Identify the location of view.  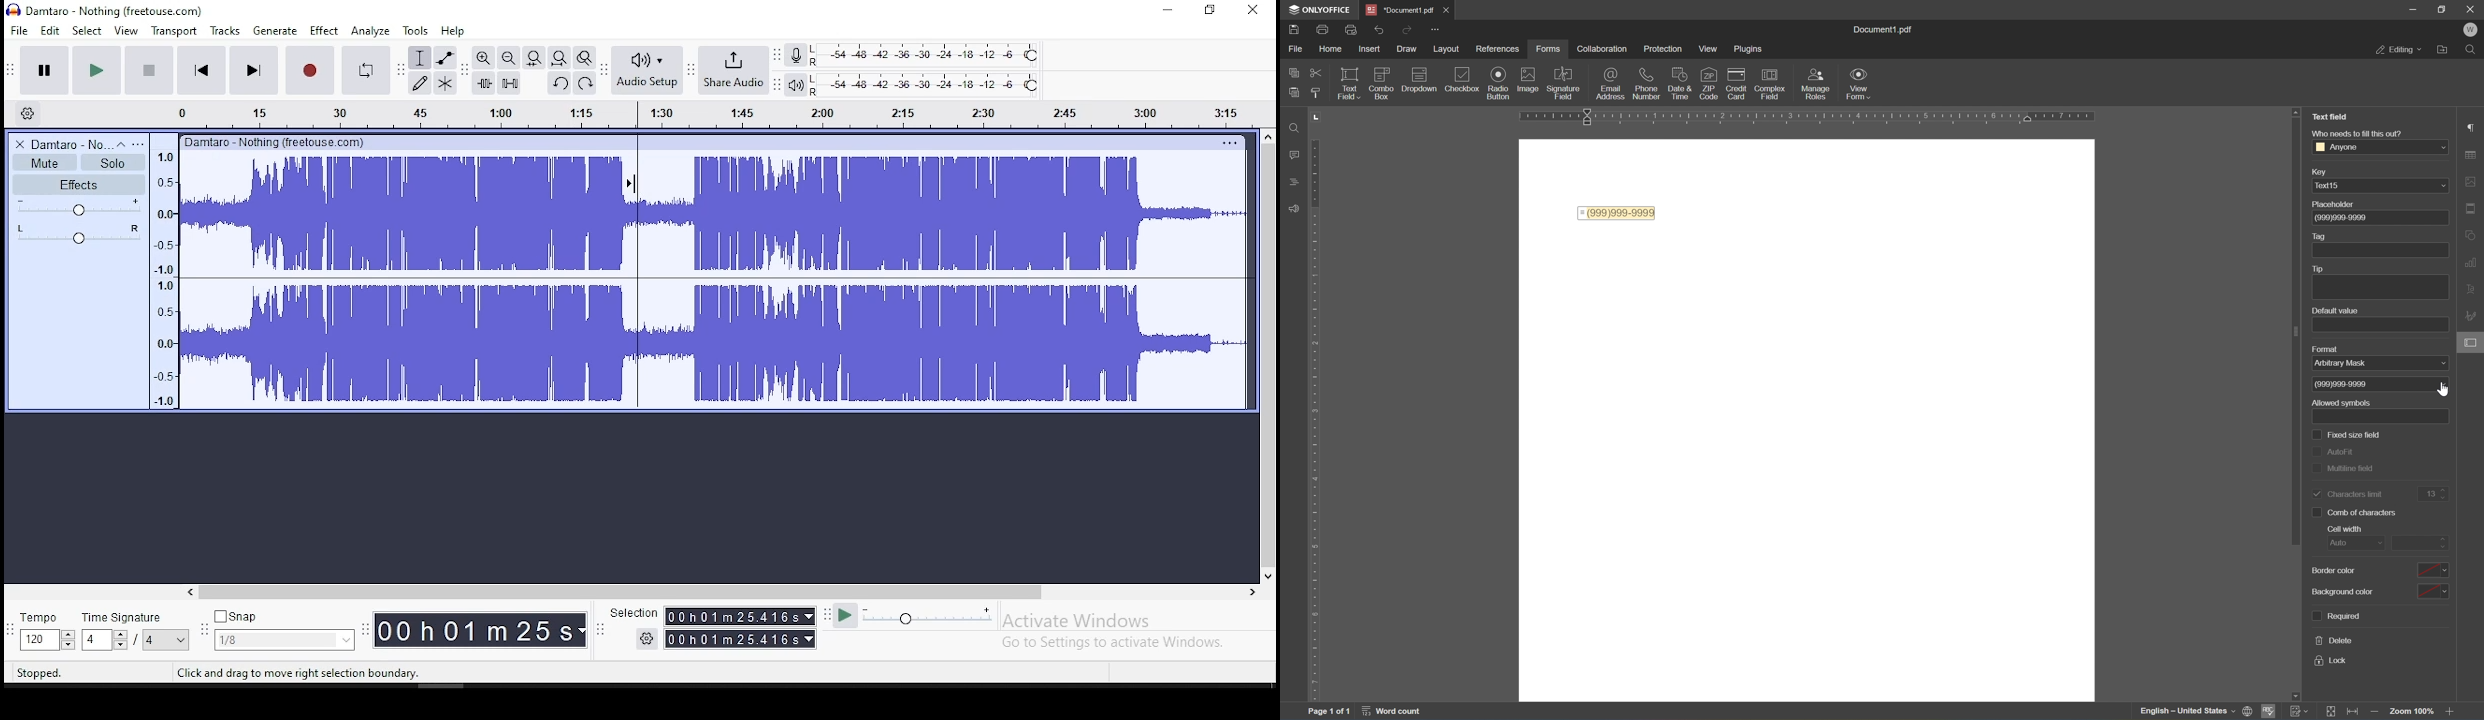
(125, 29).